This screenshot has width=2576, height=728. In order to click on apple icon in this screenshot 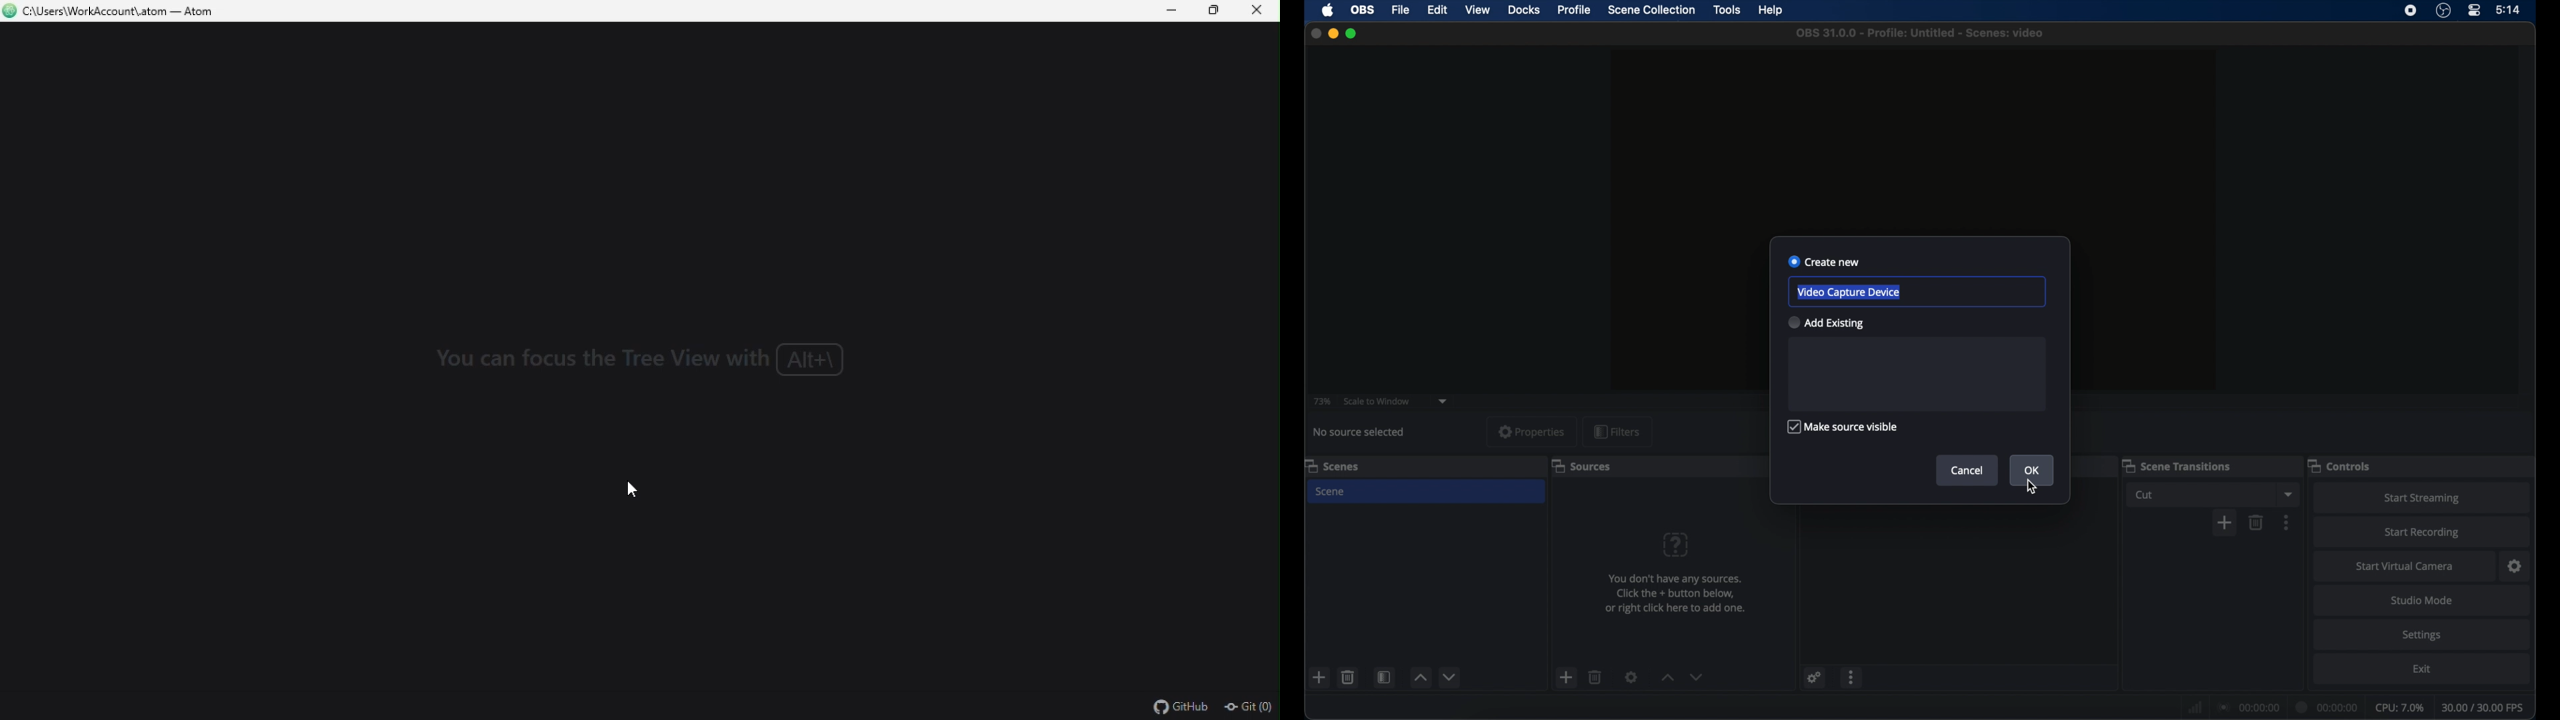, I will do `click(1328, 10)`.